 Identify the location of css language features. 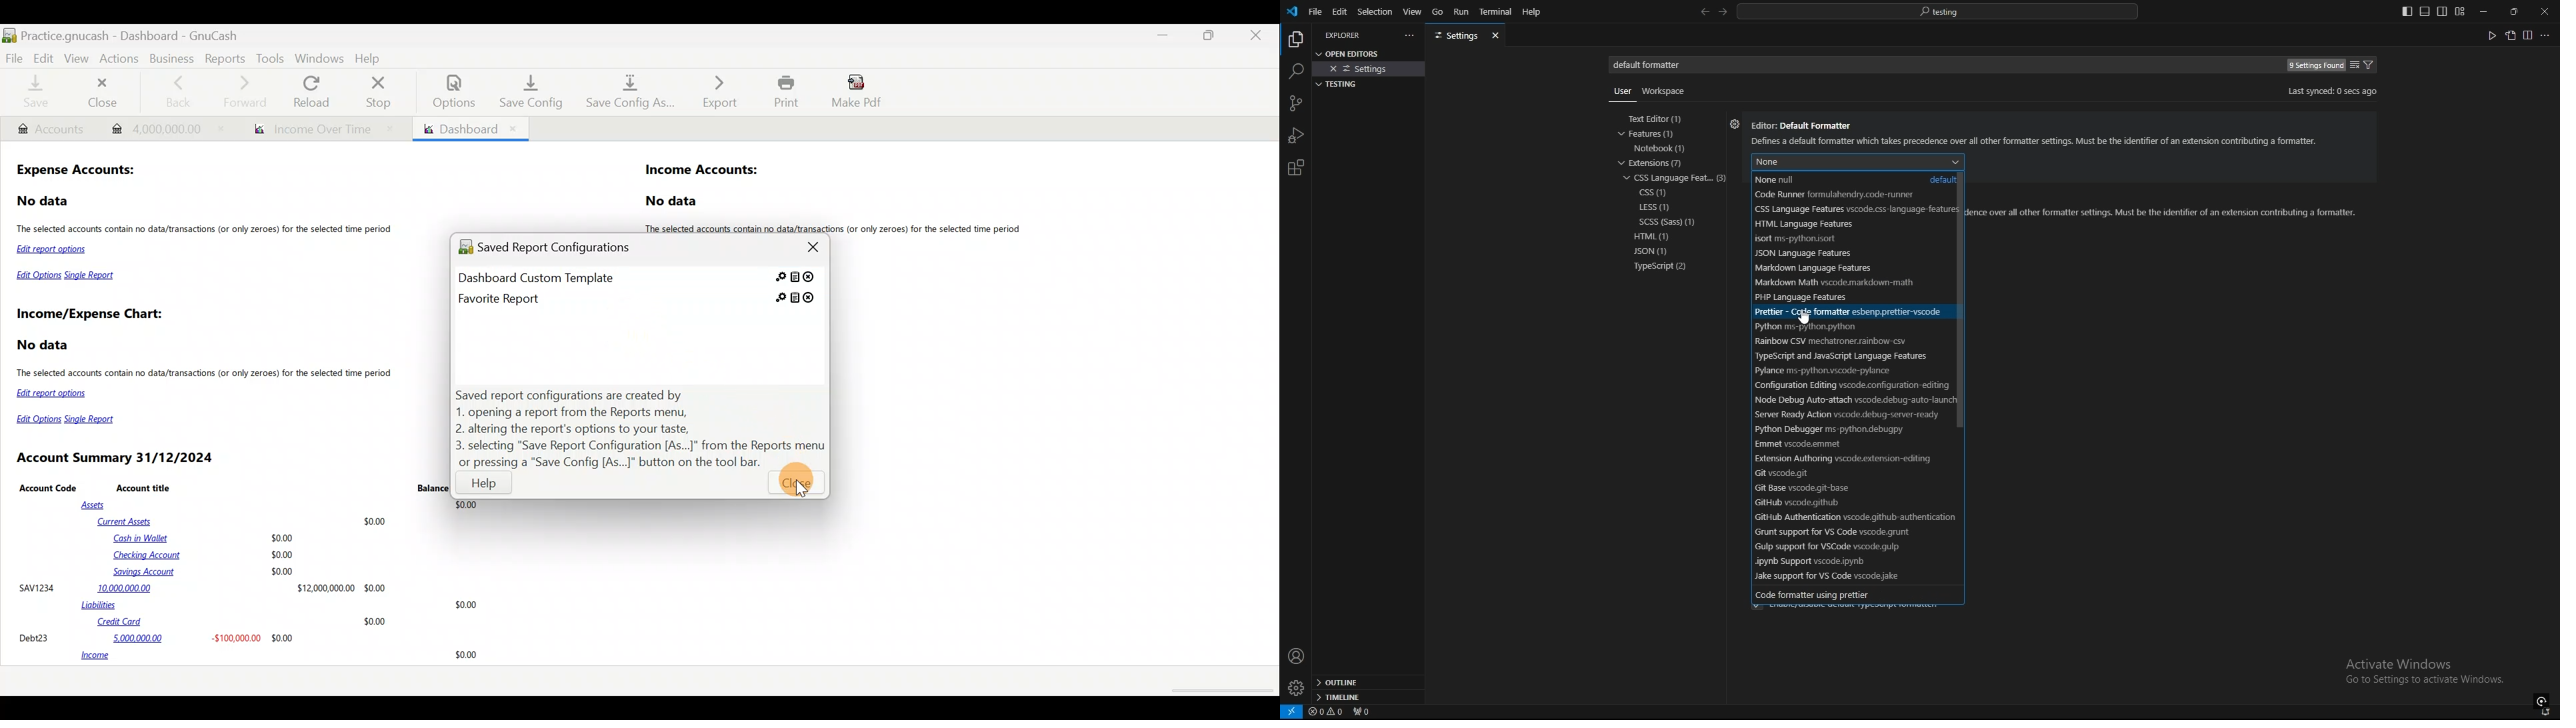
(1852, 209).